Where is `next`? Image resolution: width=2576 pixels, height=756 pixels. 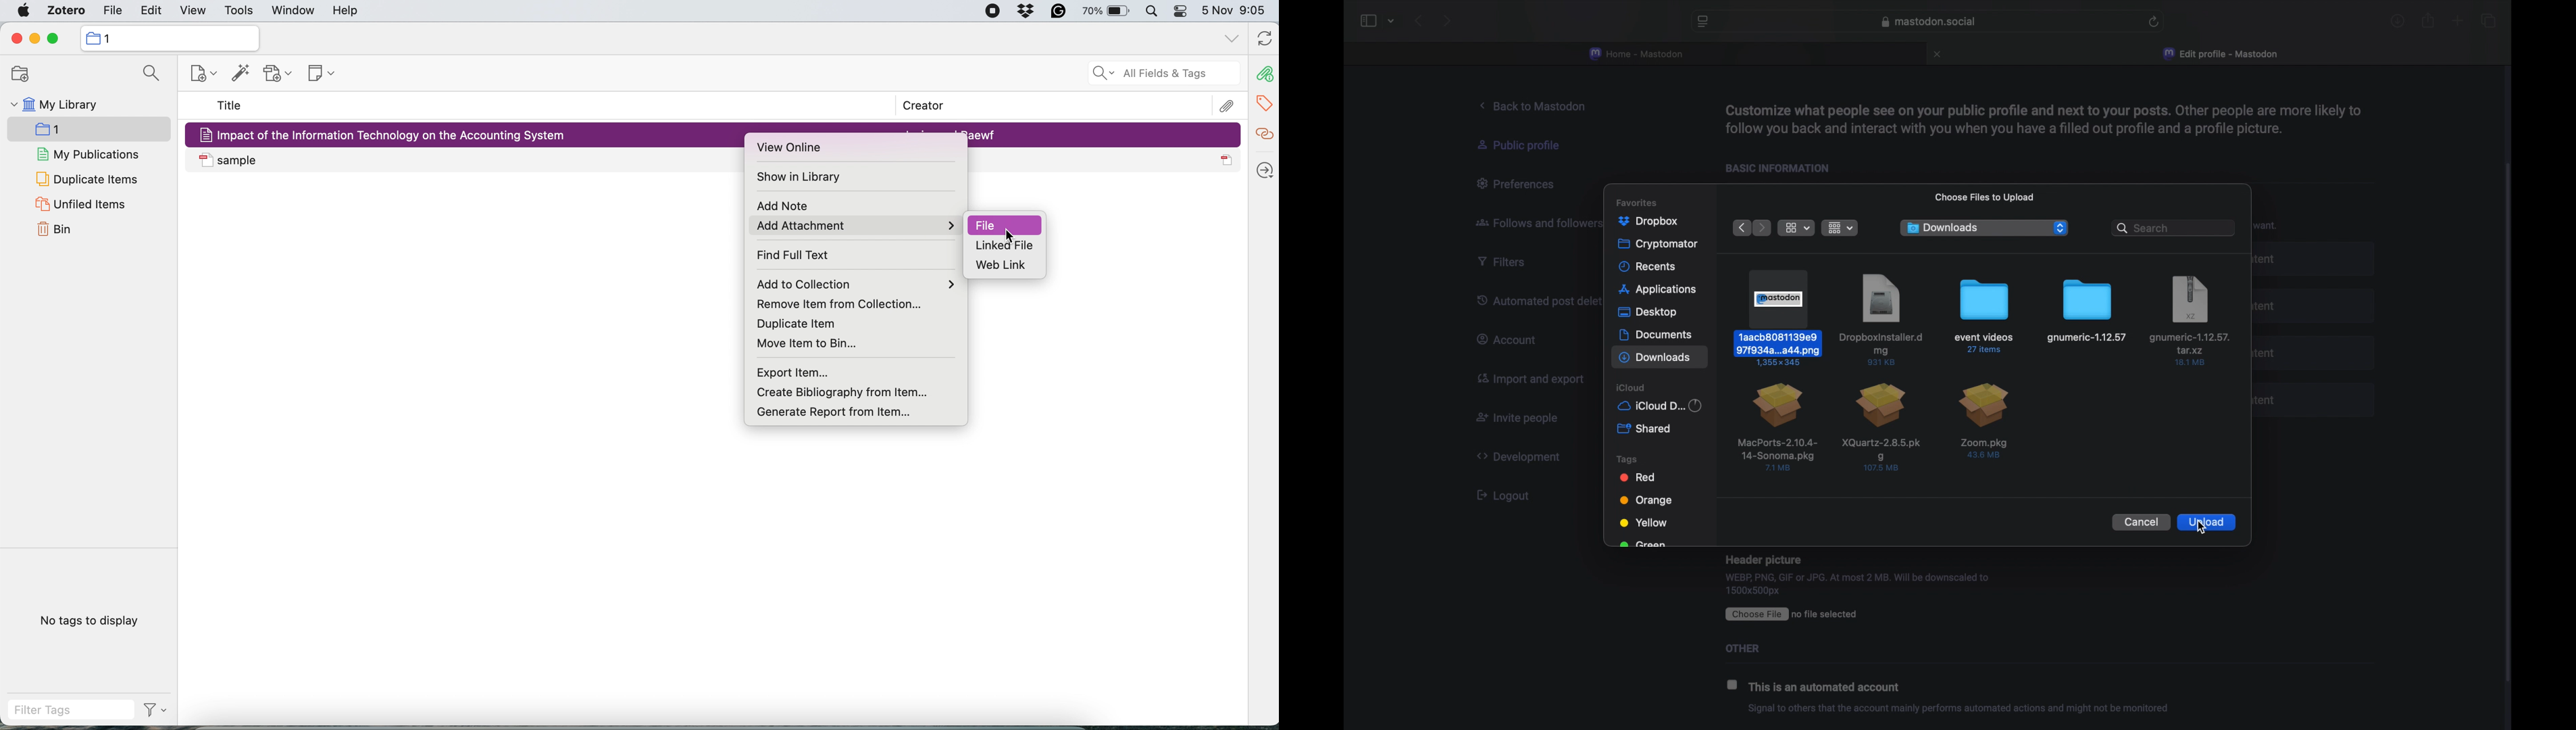
next is located at coordinates (1763, 227).